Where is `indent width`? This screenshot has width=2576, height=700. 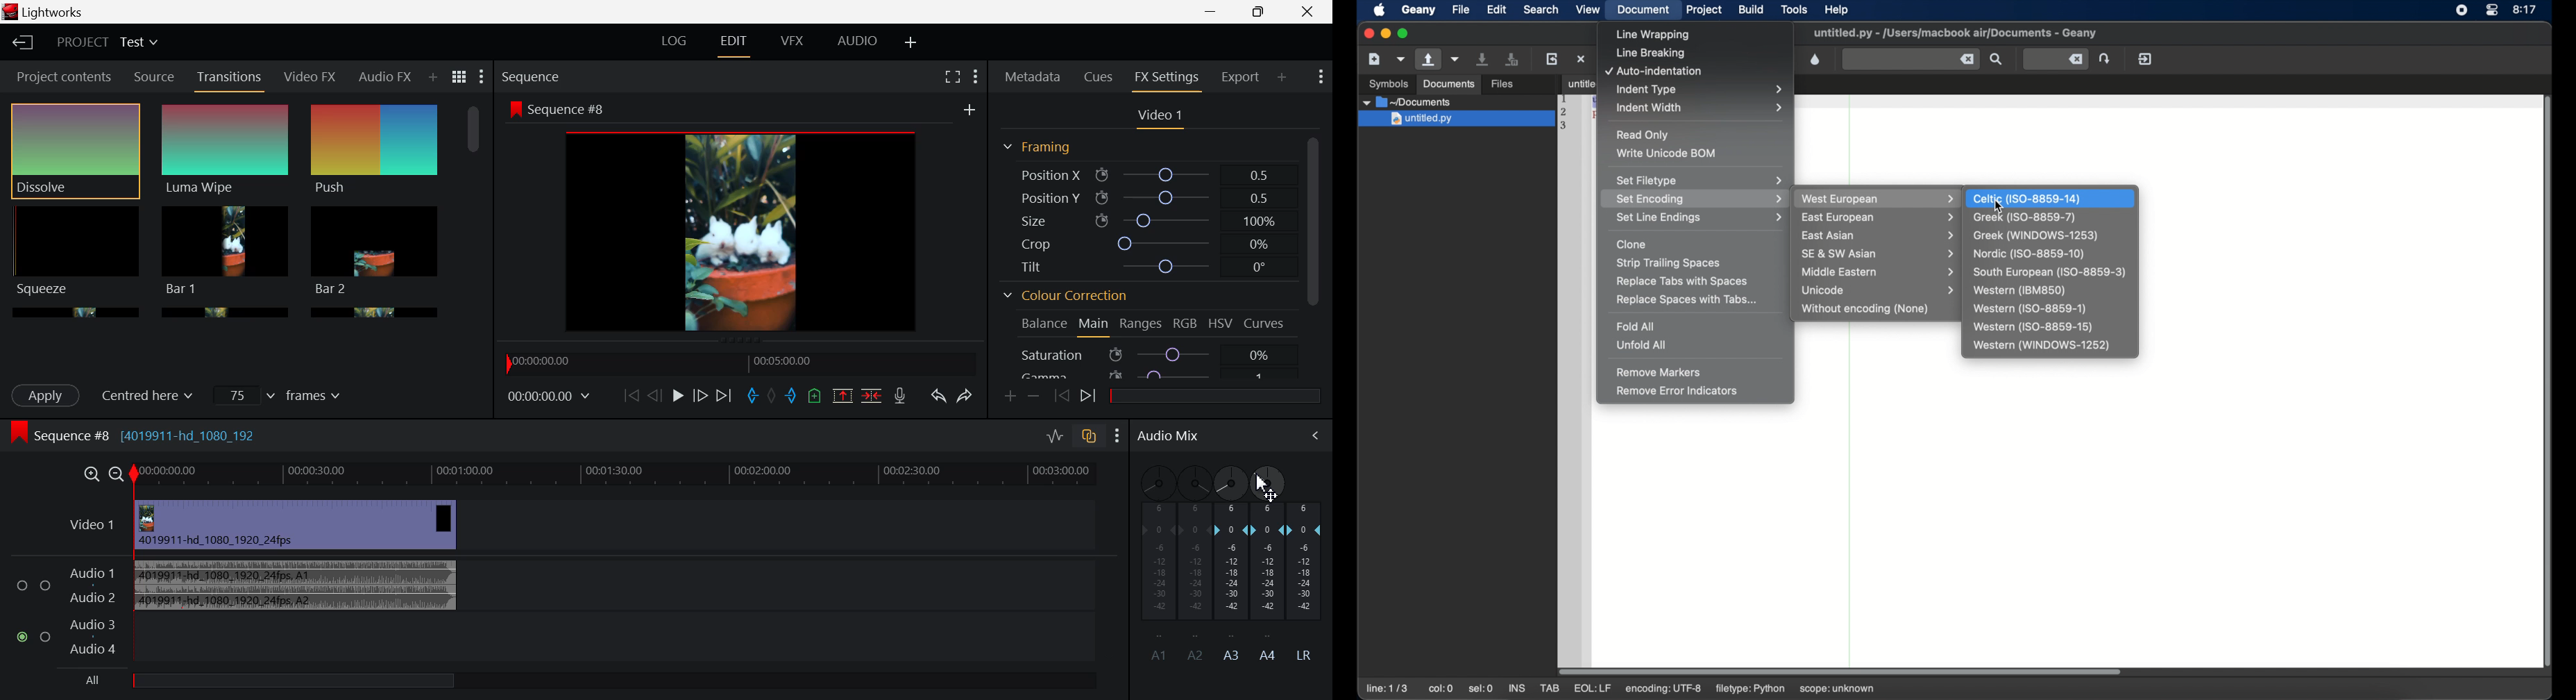
indent width is located at coordinates (1701, 108).